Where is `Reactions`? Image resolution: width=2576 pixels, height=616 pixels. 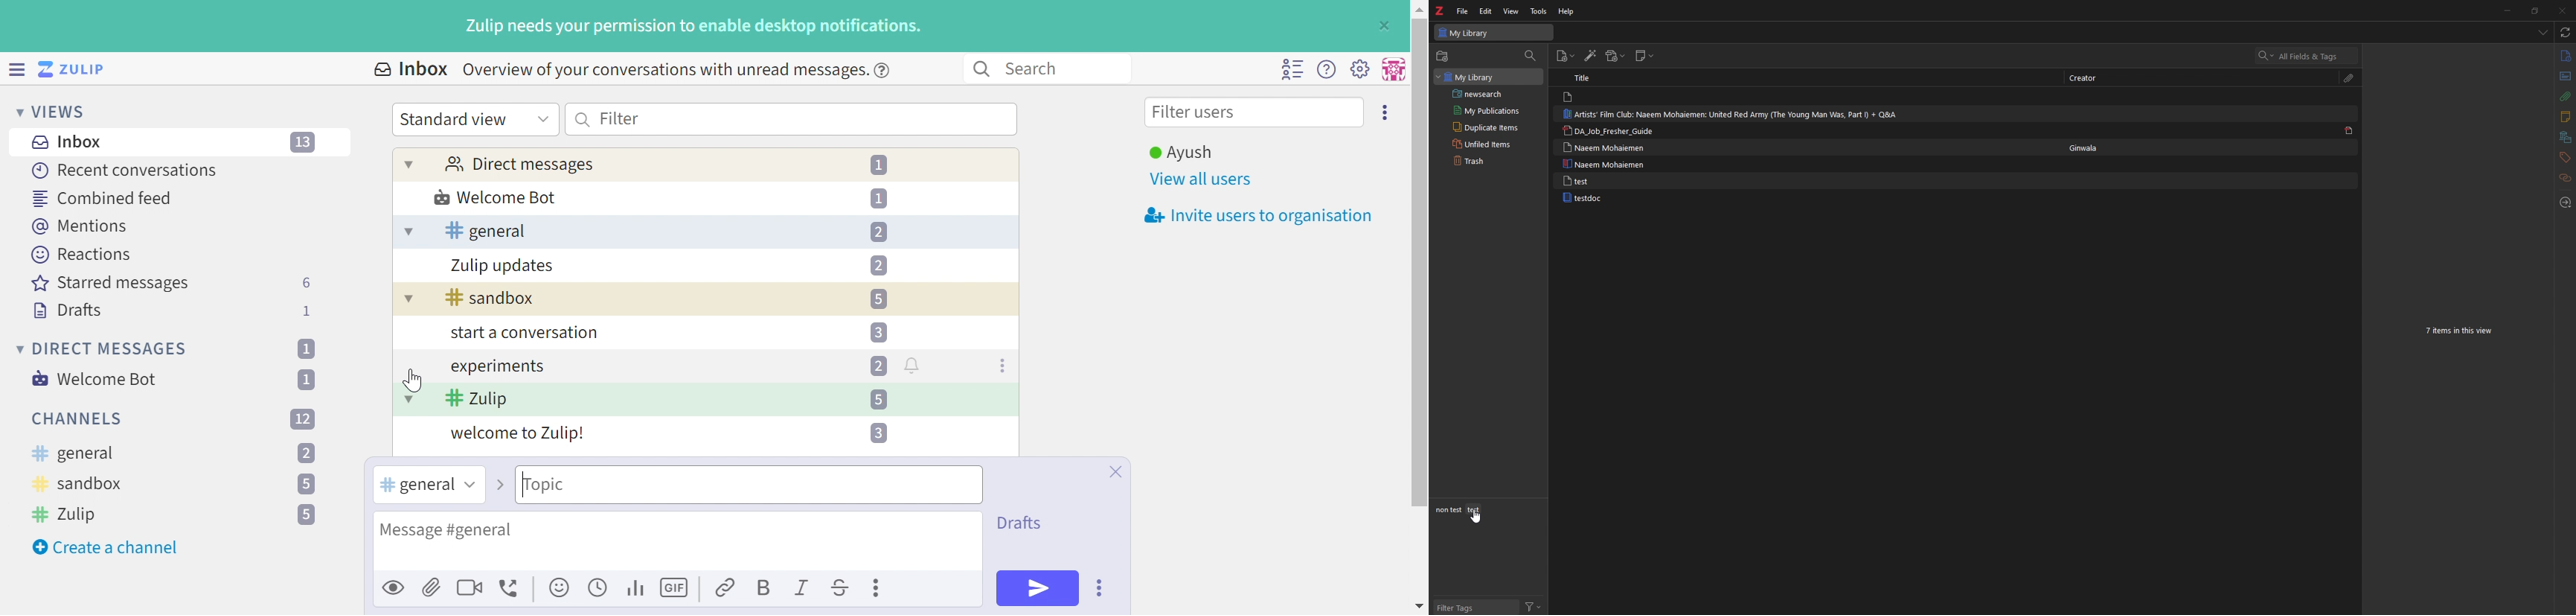 Reactions is located at coordinates (81, 255).